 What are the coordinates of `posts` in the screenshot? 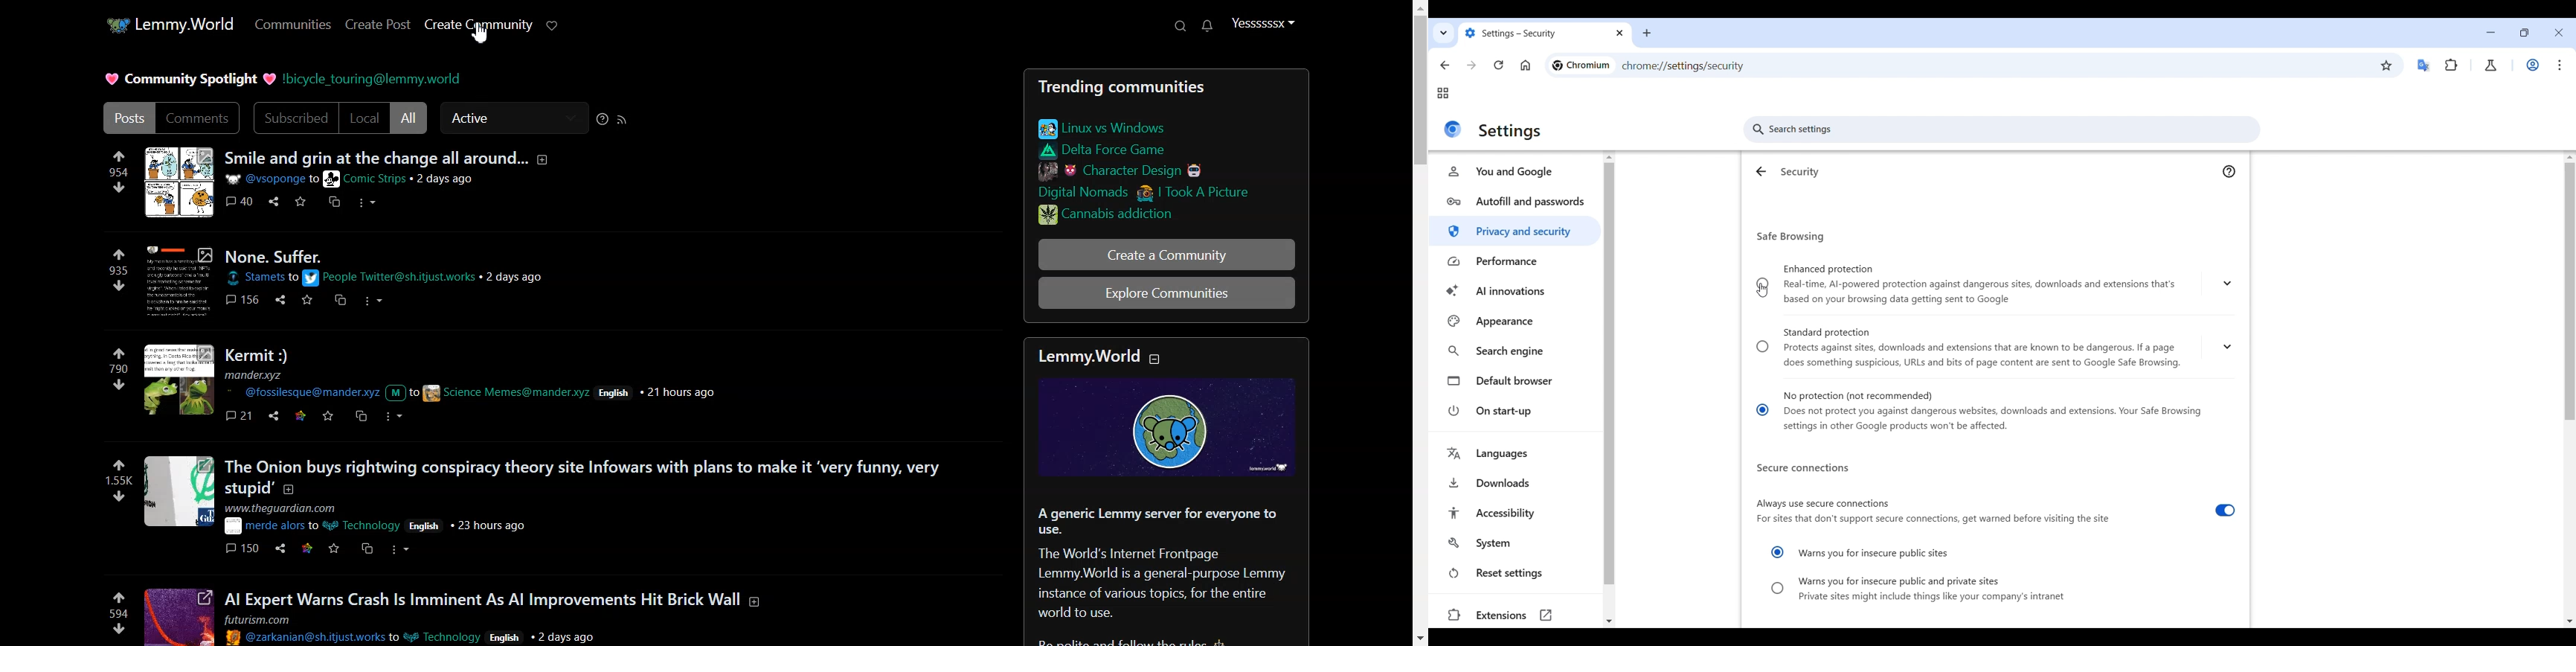 It's located at (588, 478).